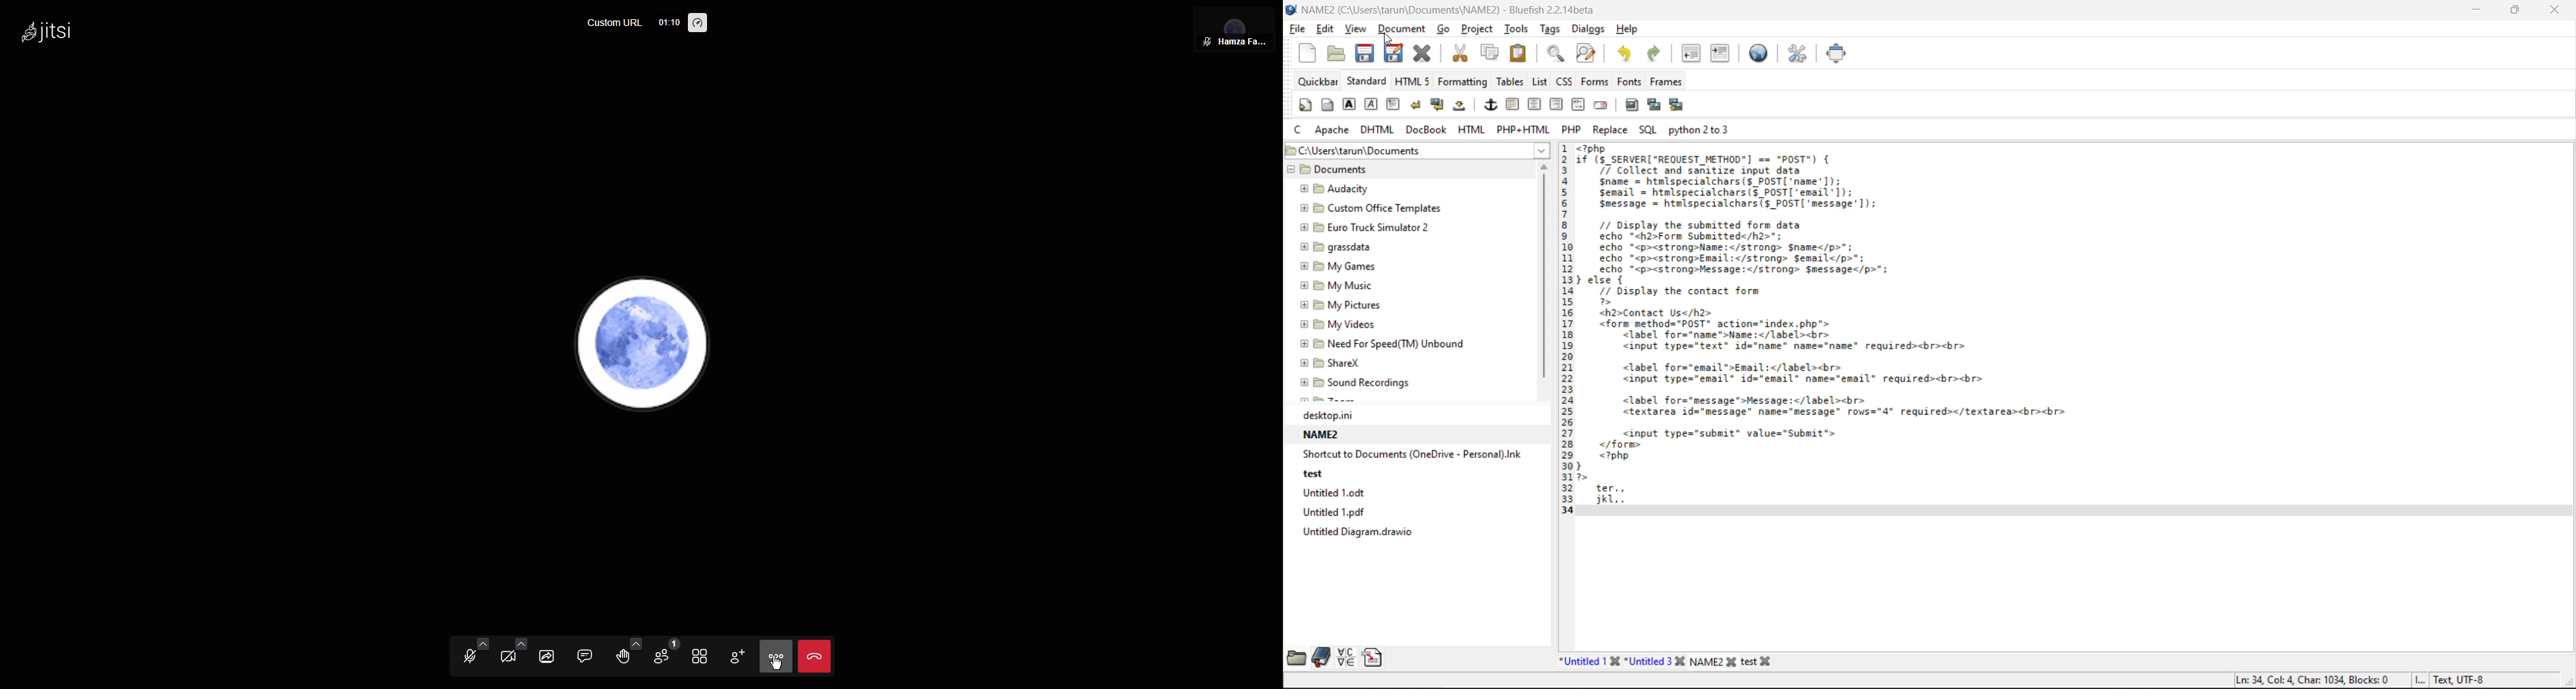  Describe the element at coordinates (1831, 331) in the screenshot. I see `code editor` at that location.